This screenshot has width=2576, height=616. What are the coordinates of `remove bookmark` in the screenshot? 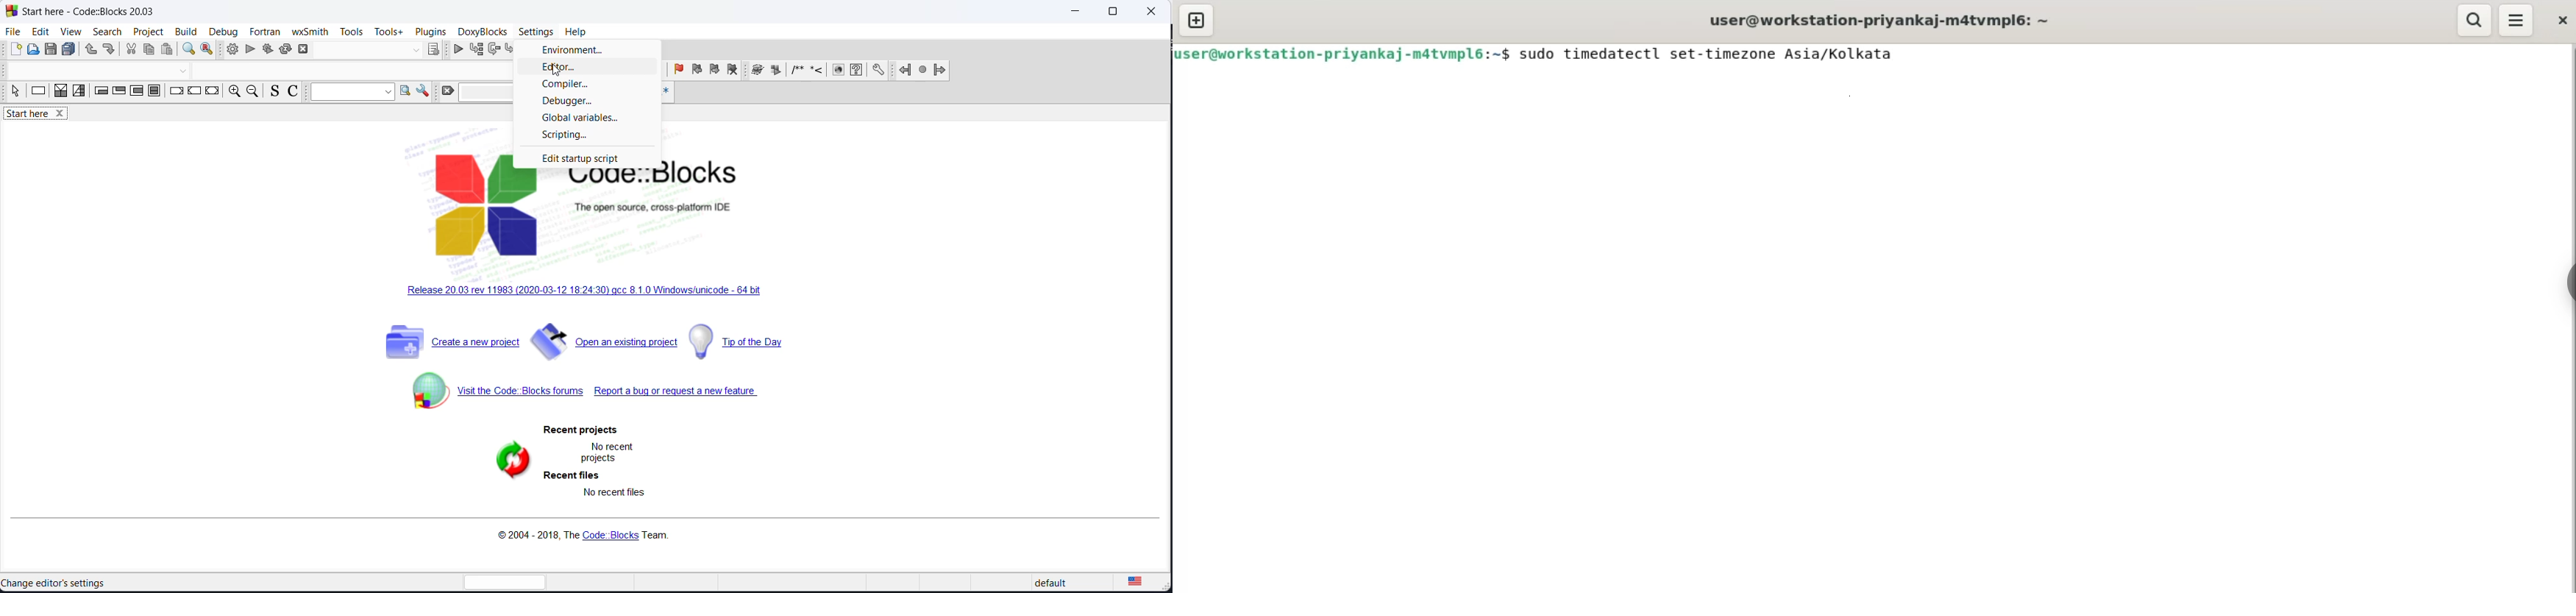 It's located at (733, 71).